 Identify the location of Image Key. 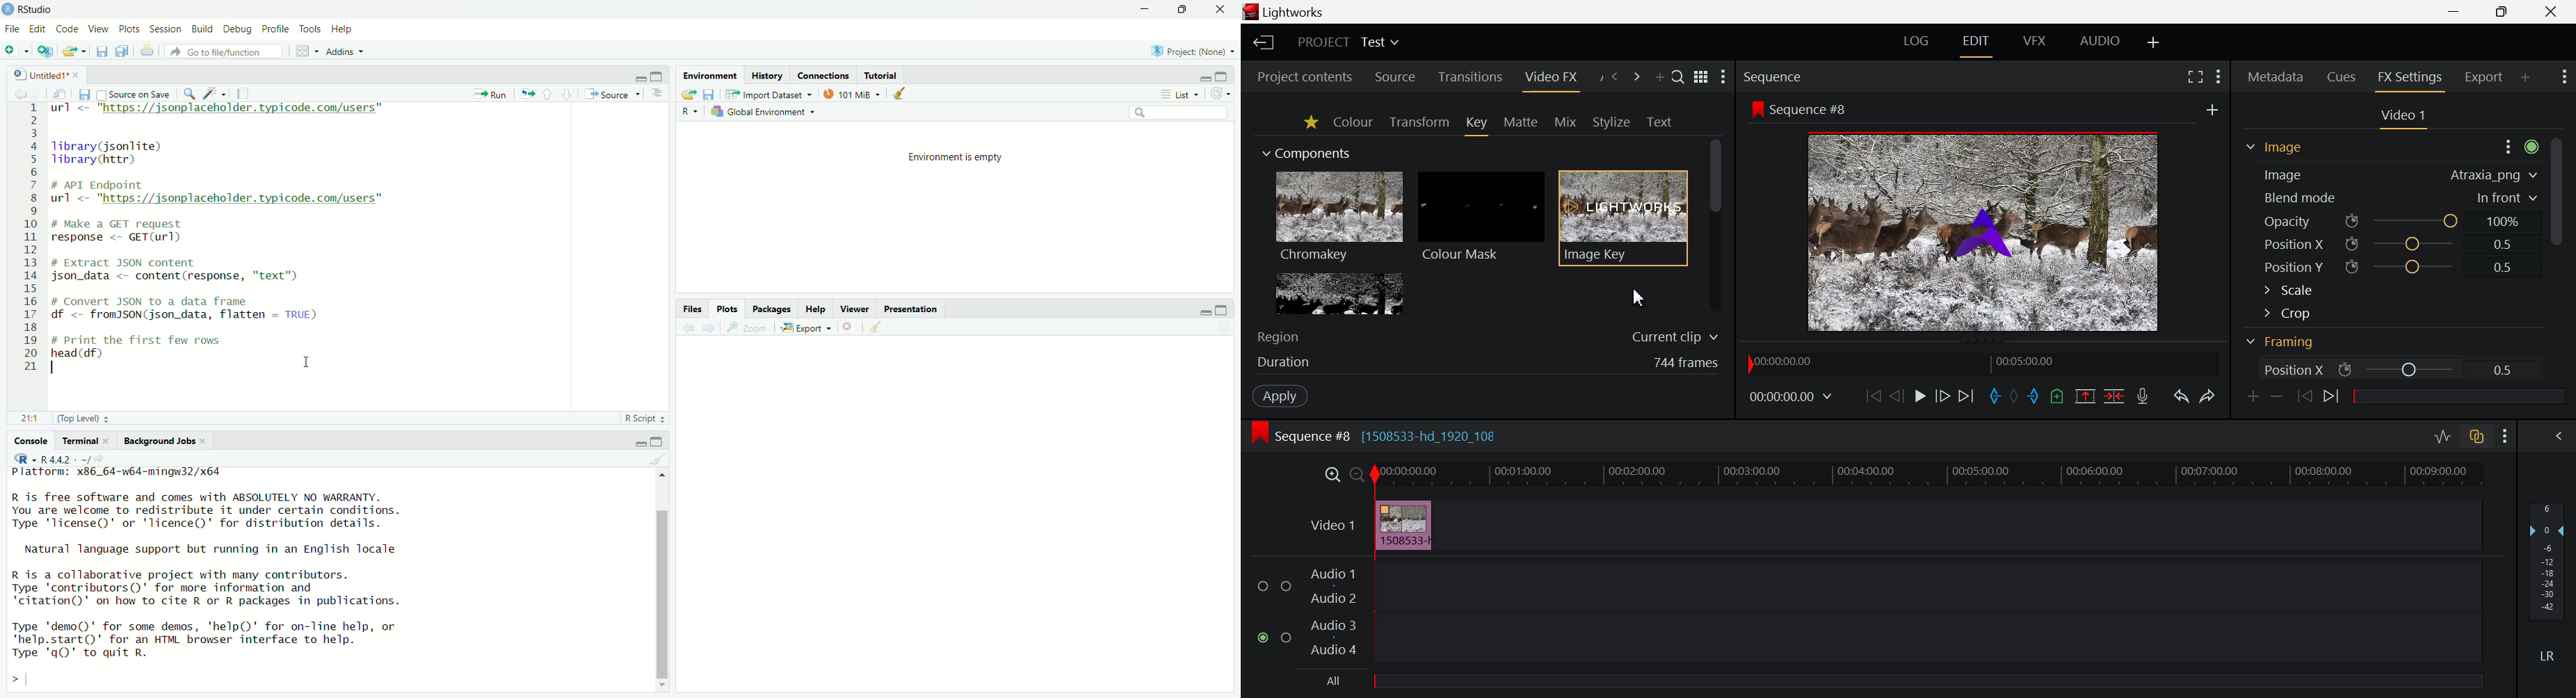
(1623, 217).